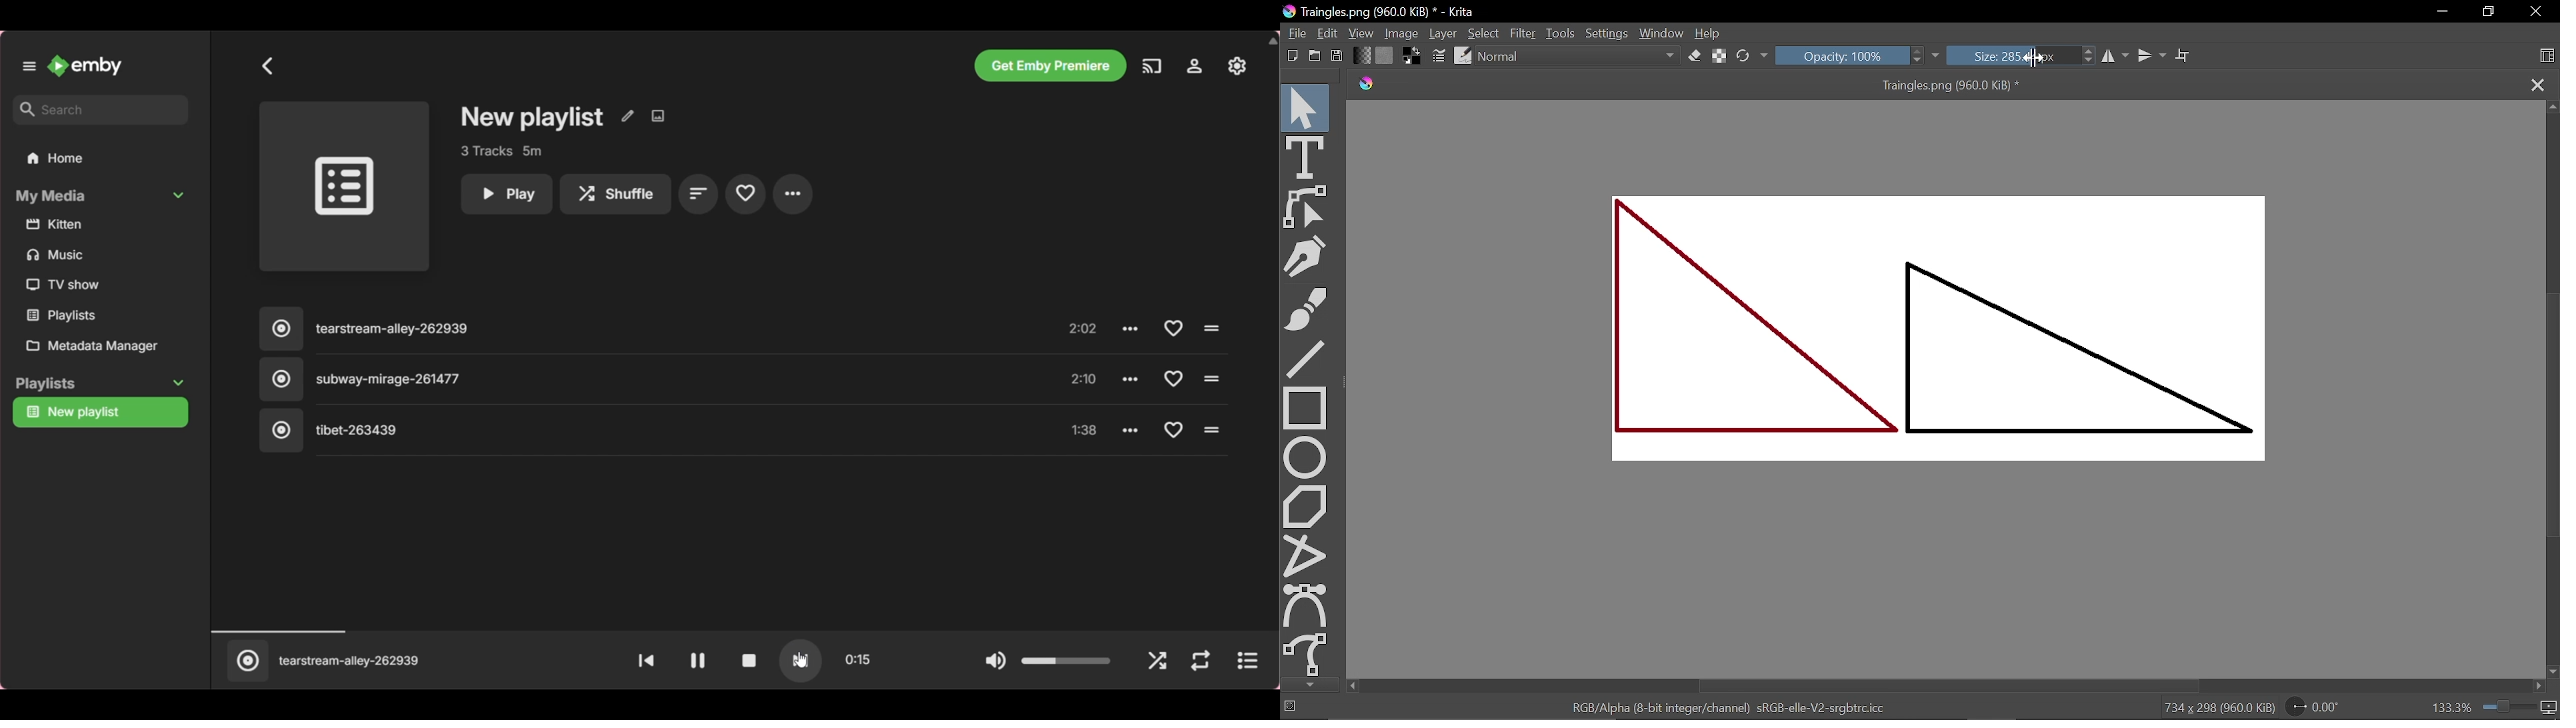 This screenshot has width=2576, height=728. What do you see at coordinates (79, 415) in the screenshot?
I see `new playlist` at bounding box center [79, 415].